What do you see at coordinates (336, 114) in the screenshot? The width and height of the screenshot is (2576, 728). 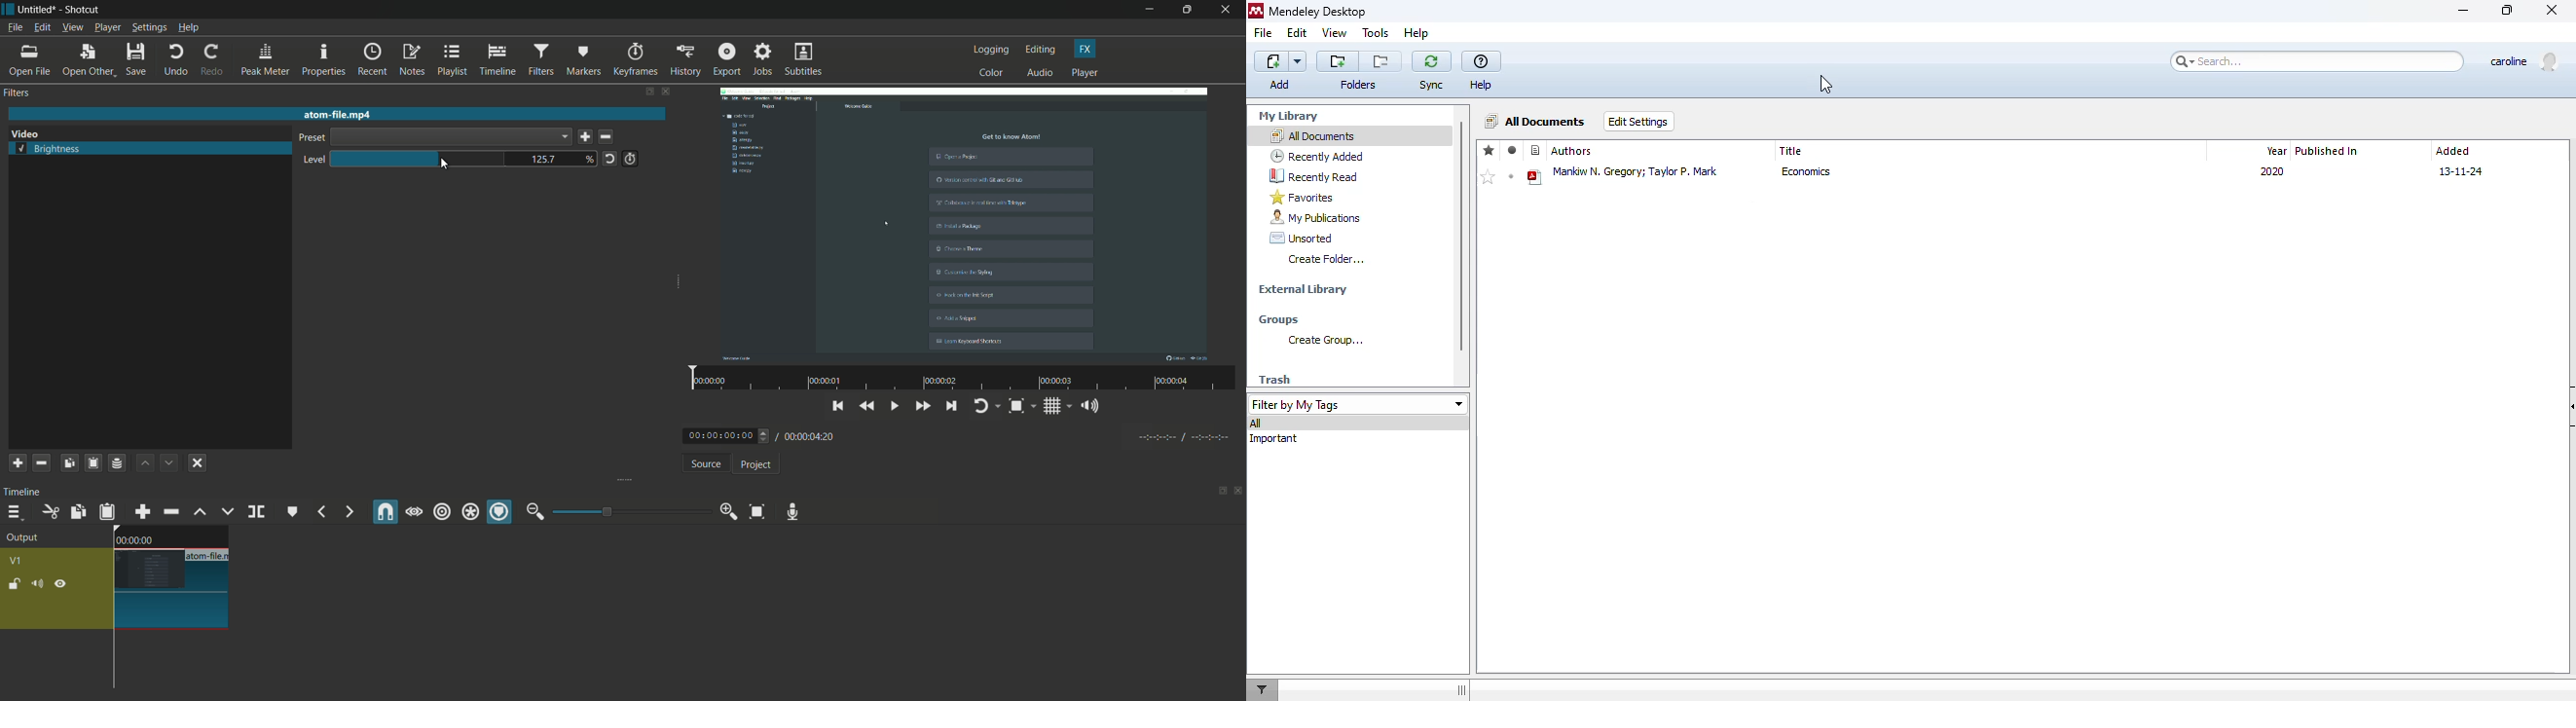 I see `atom-file.mp4` at bounding box center [336, 114].